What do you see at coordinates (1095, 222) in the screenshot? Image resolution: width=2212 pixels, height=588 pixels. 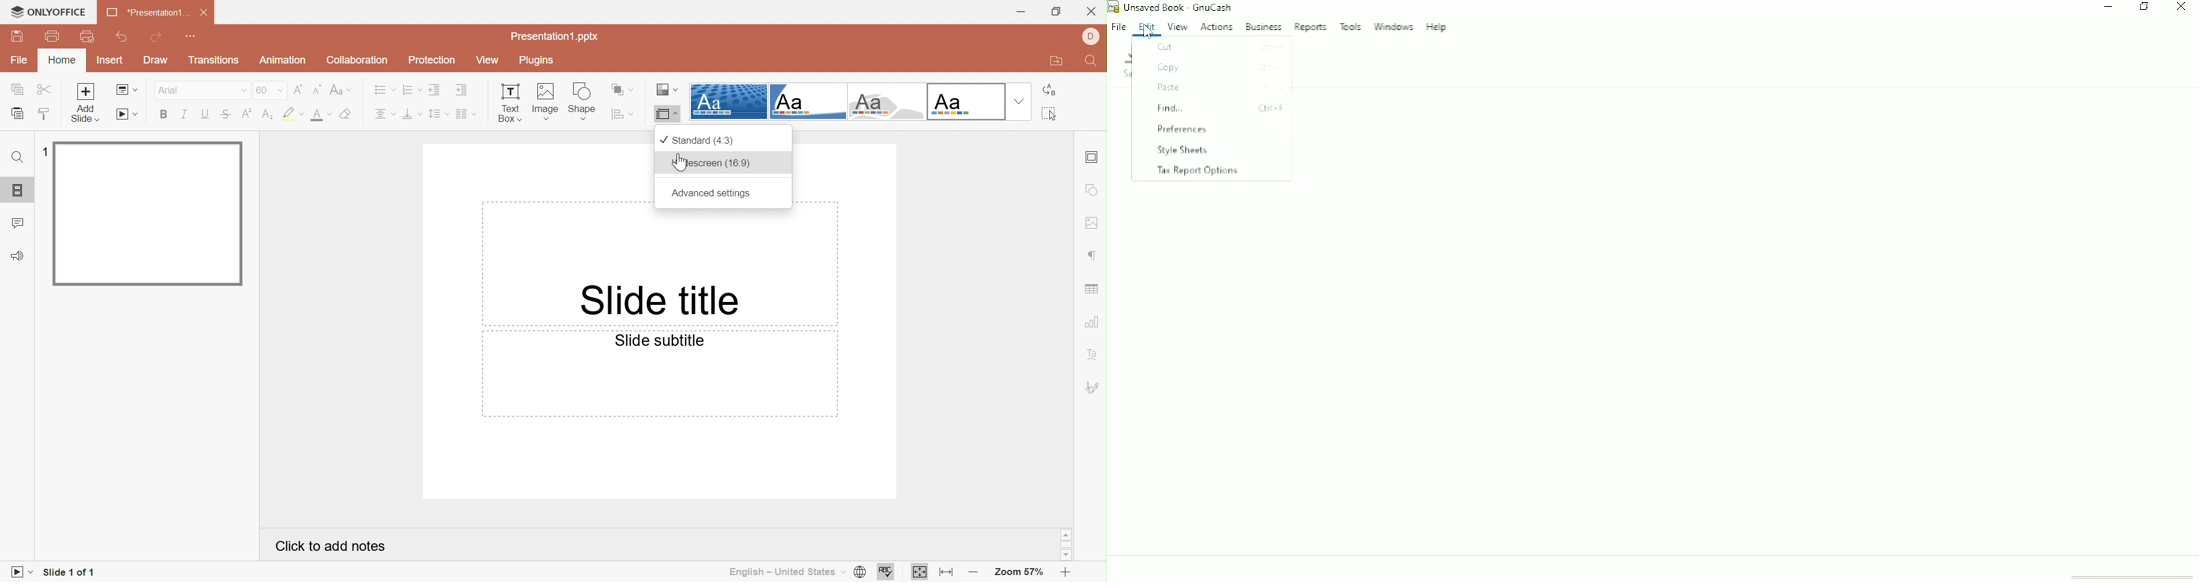 I see `Image settings` at bounding box center [1095, 222].